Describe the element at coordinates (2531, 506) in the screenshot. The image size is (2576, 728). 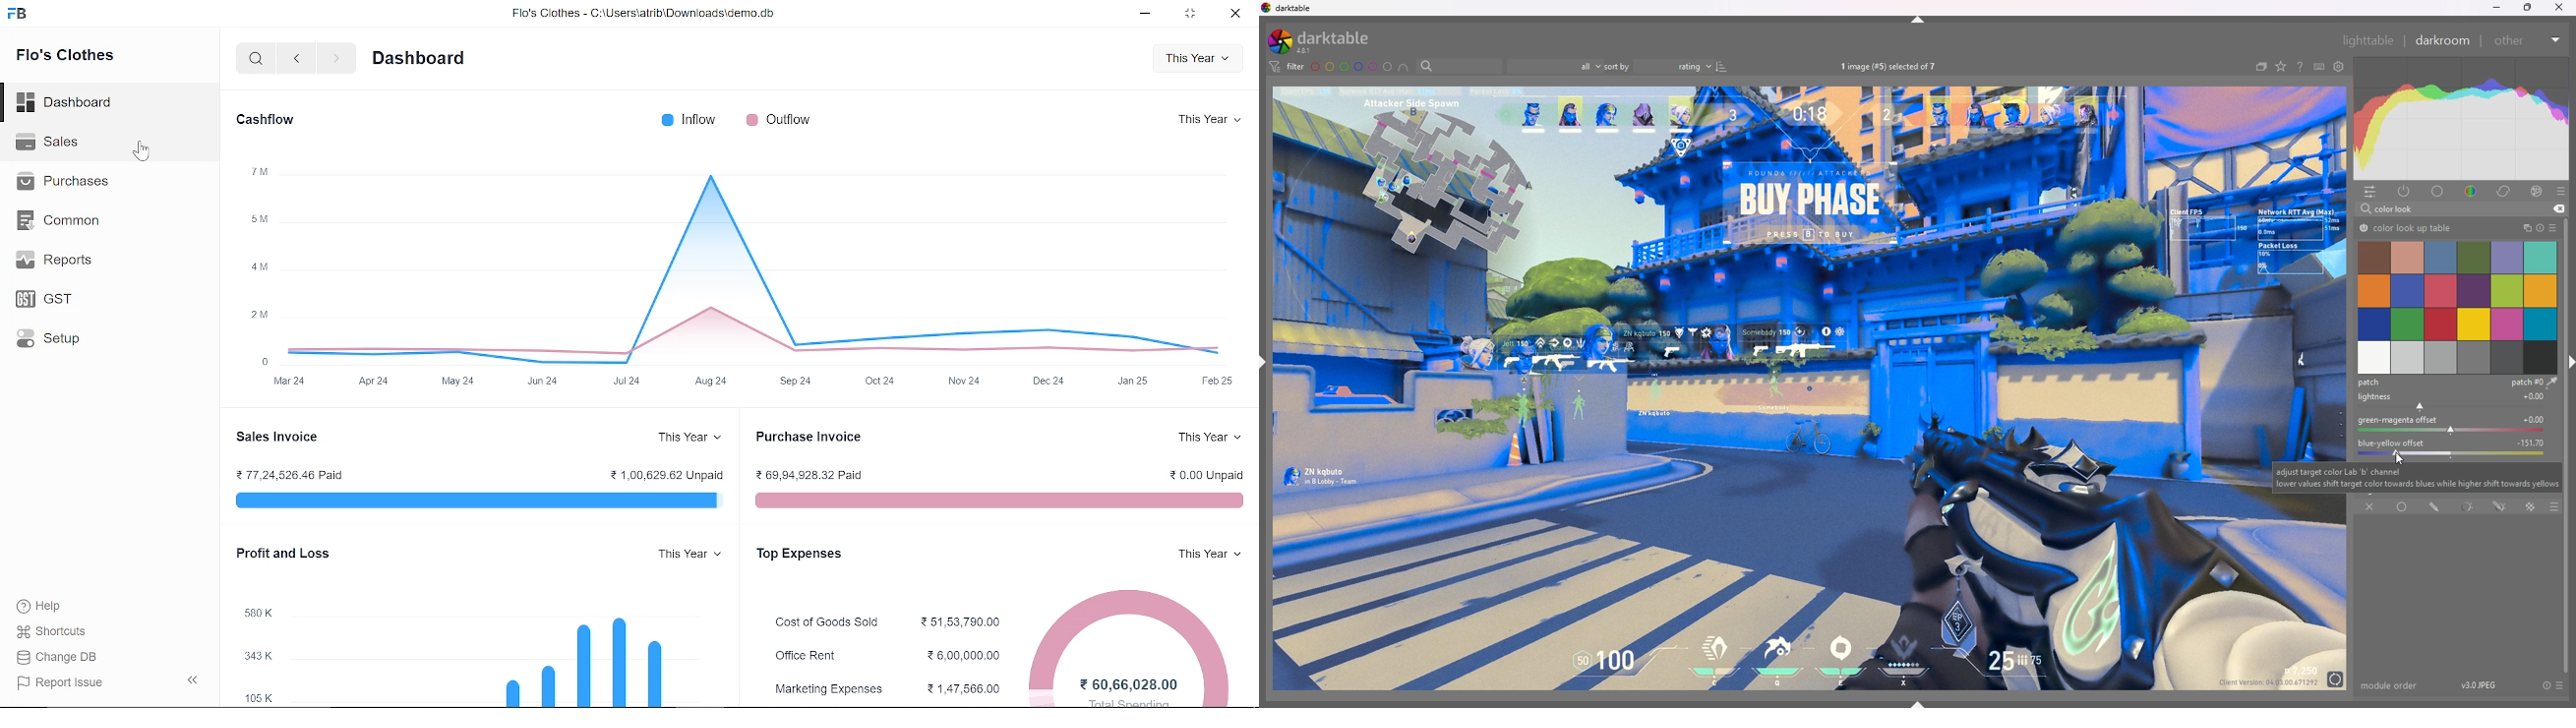
I see `raster mask` at that location.